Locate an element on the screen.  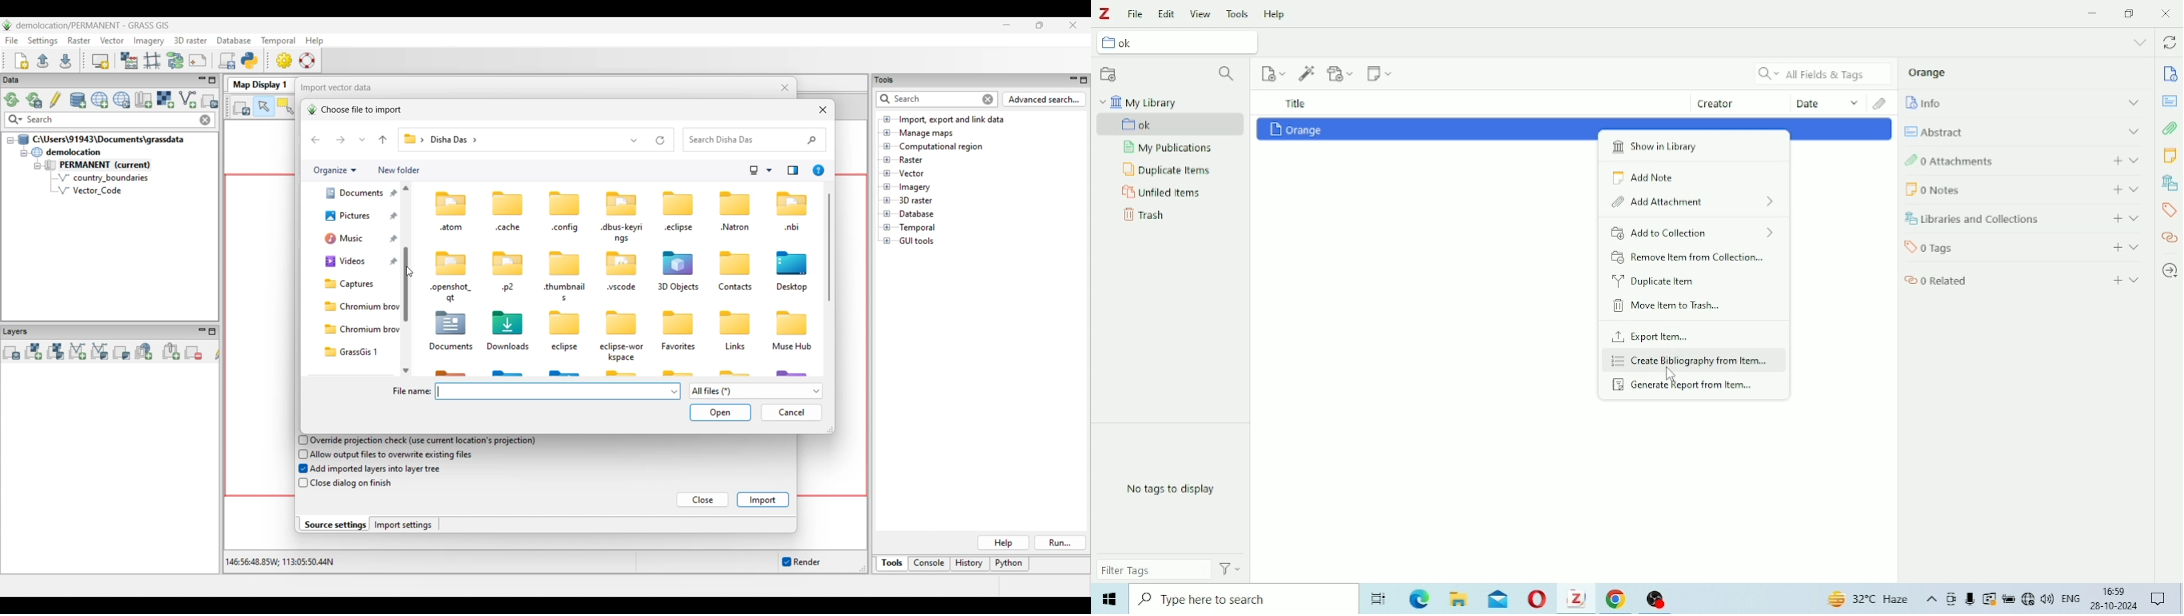
Restore down is located at coordinates (2131, 14).